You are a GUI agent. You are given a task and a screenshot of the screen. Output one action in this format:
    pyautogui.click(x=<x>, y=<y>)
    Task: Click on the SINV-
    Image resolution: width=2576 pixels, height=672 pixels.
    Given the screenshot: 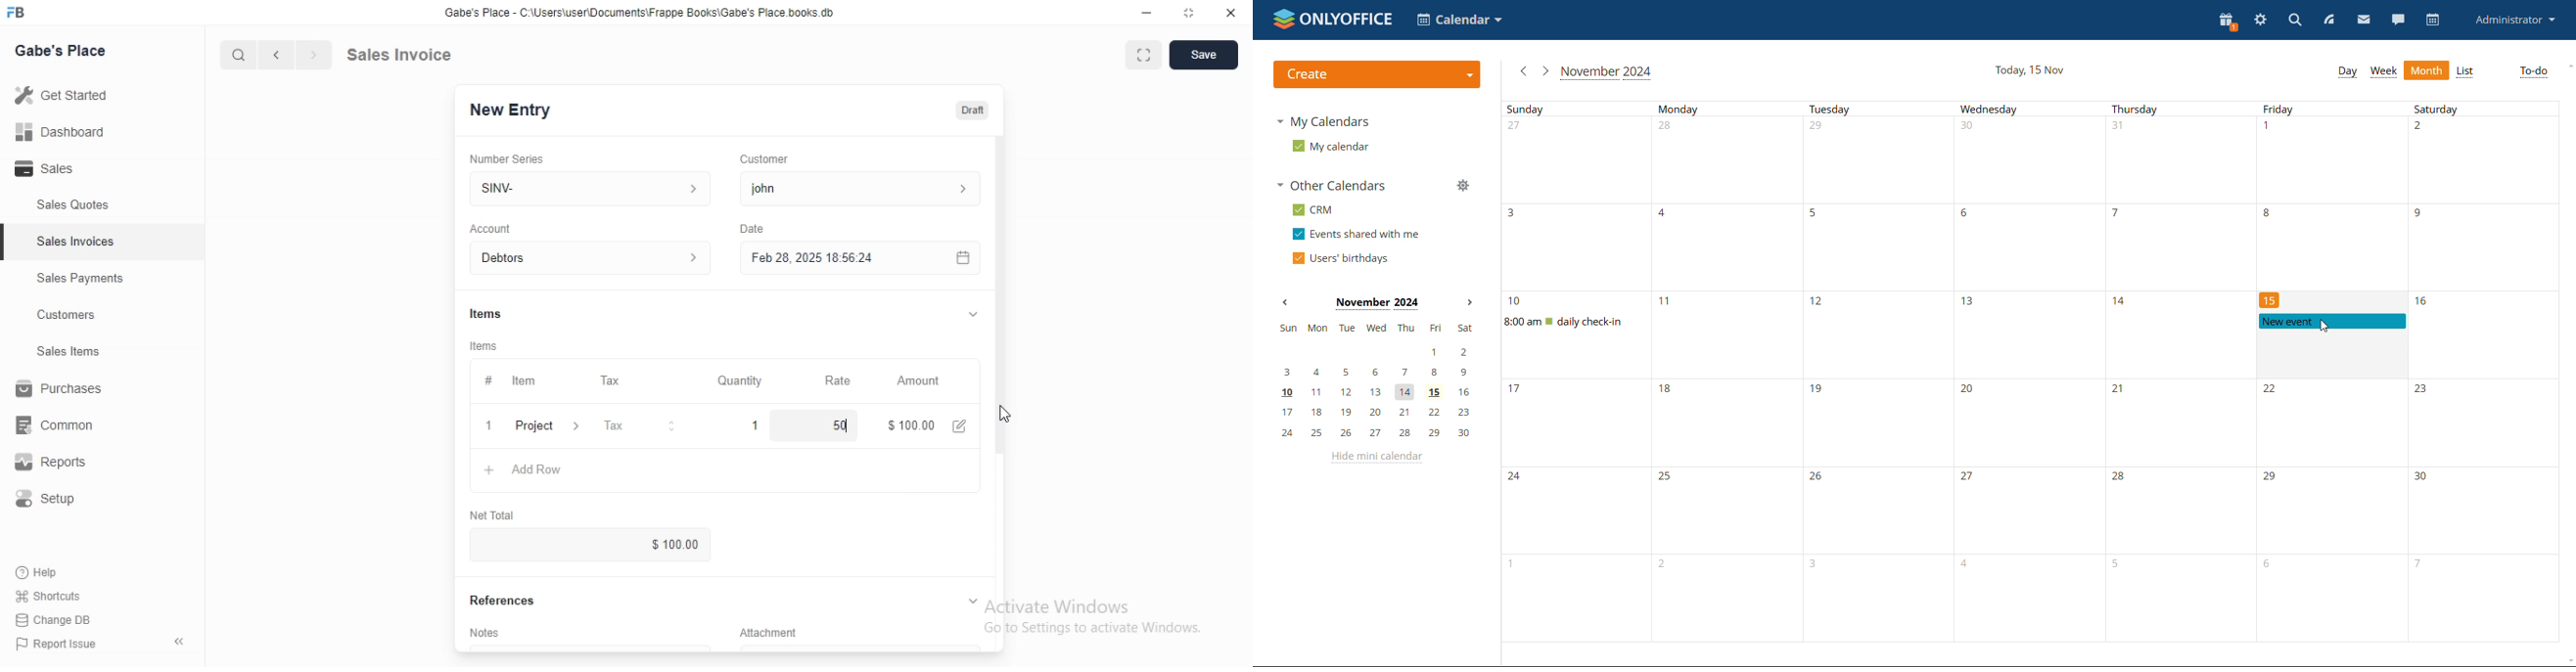 What is the action you would take?
    pyautogui.click(x=589, y=187)
    